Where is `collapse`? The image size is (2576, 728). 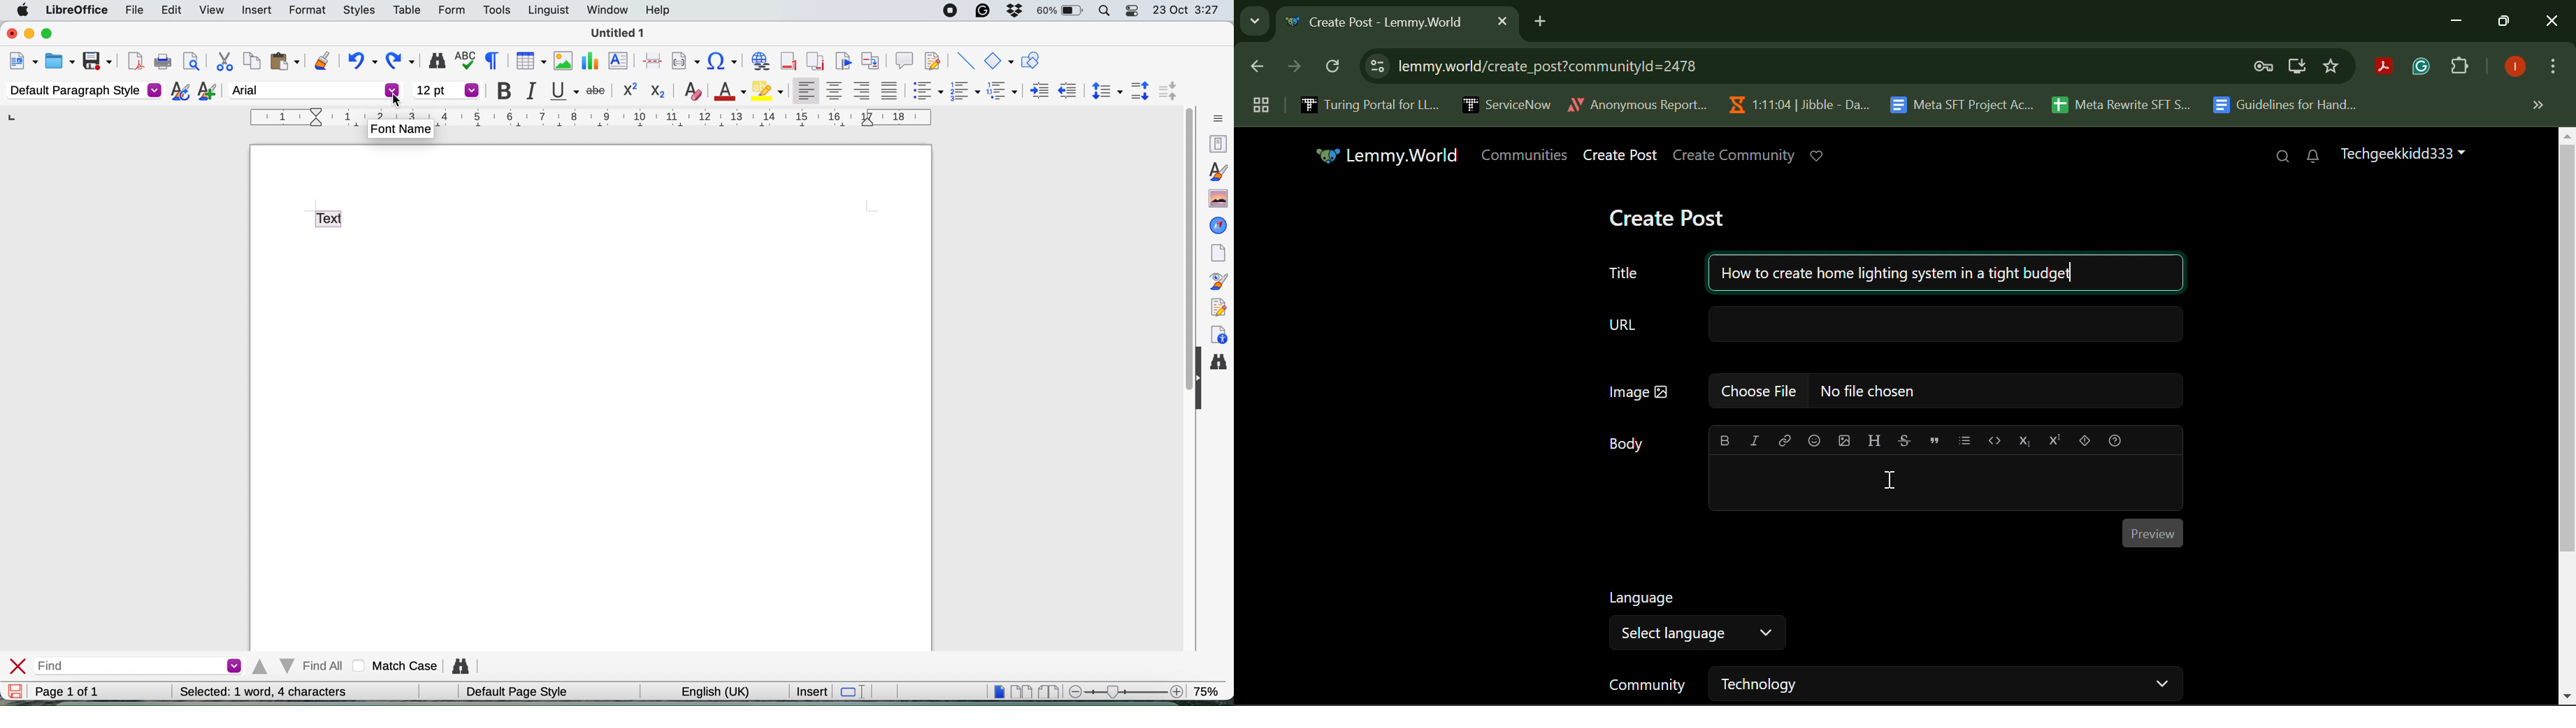
collapse is located at coordinates (1199, 384).